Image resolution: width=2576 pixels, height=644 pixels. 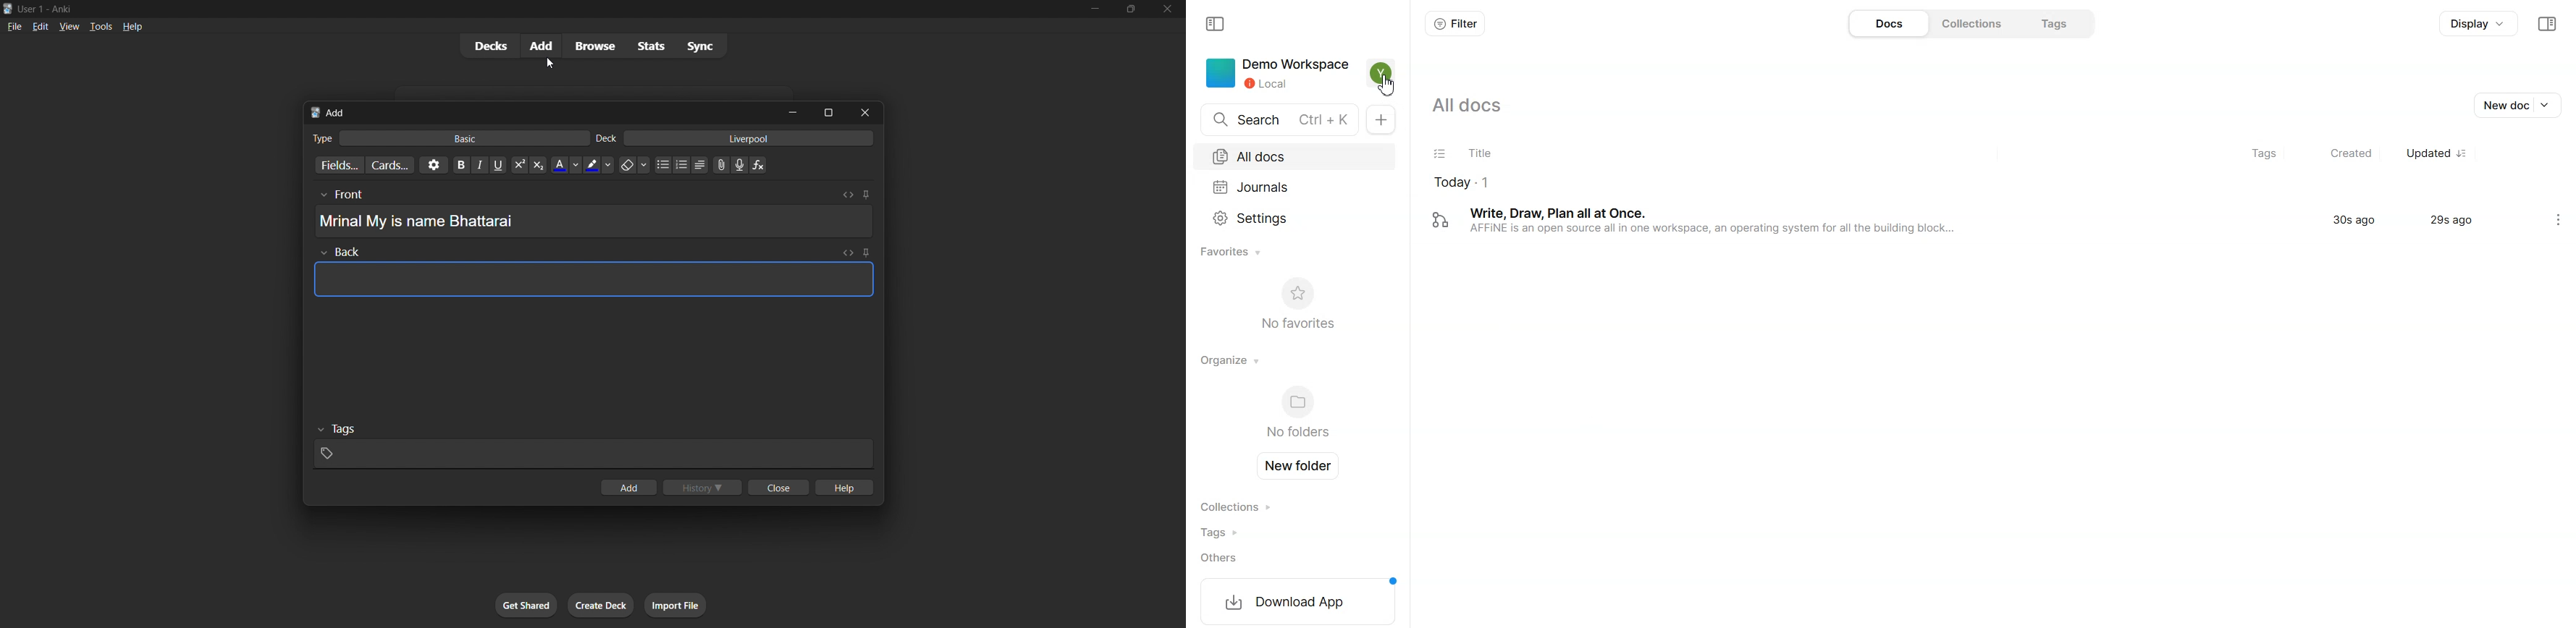 What do you see at coordinates (1169, 11) in the screenshot?
I see `close` at bounding box center [1169, 11].